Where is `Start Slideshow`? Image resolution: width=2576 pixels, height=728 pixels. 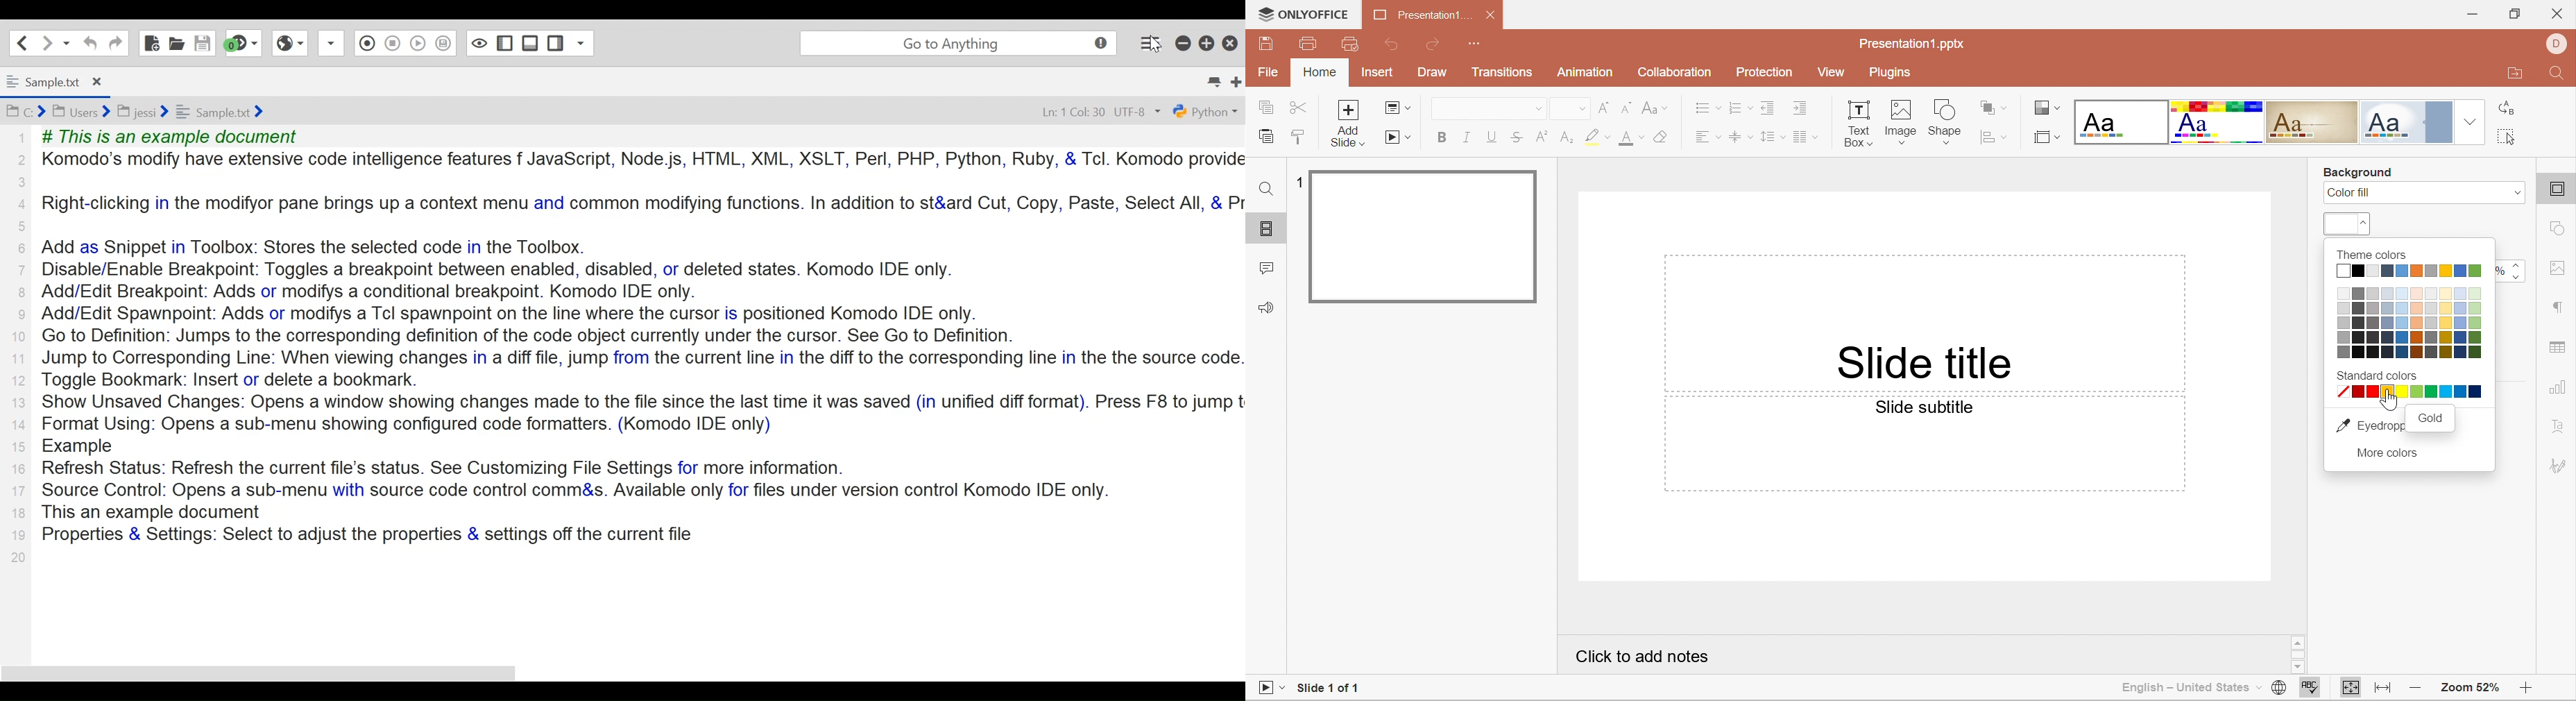
Start Slideshow is located at coordinates (1271, 686).